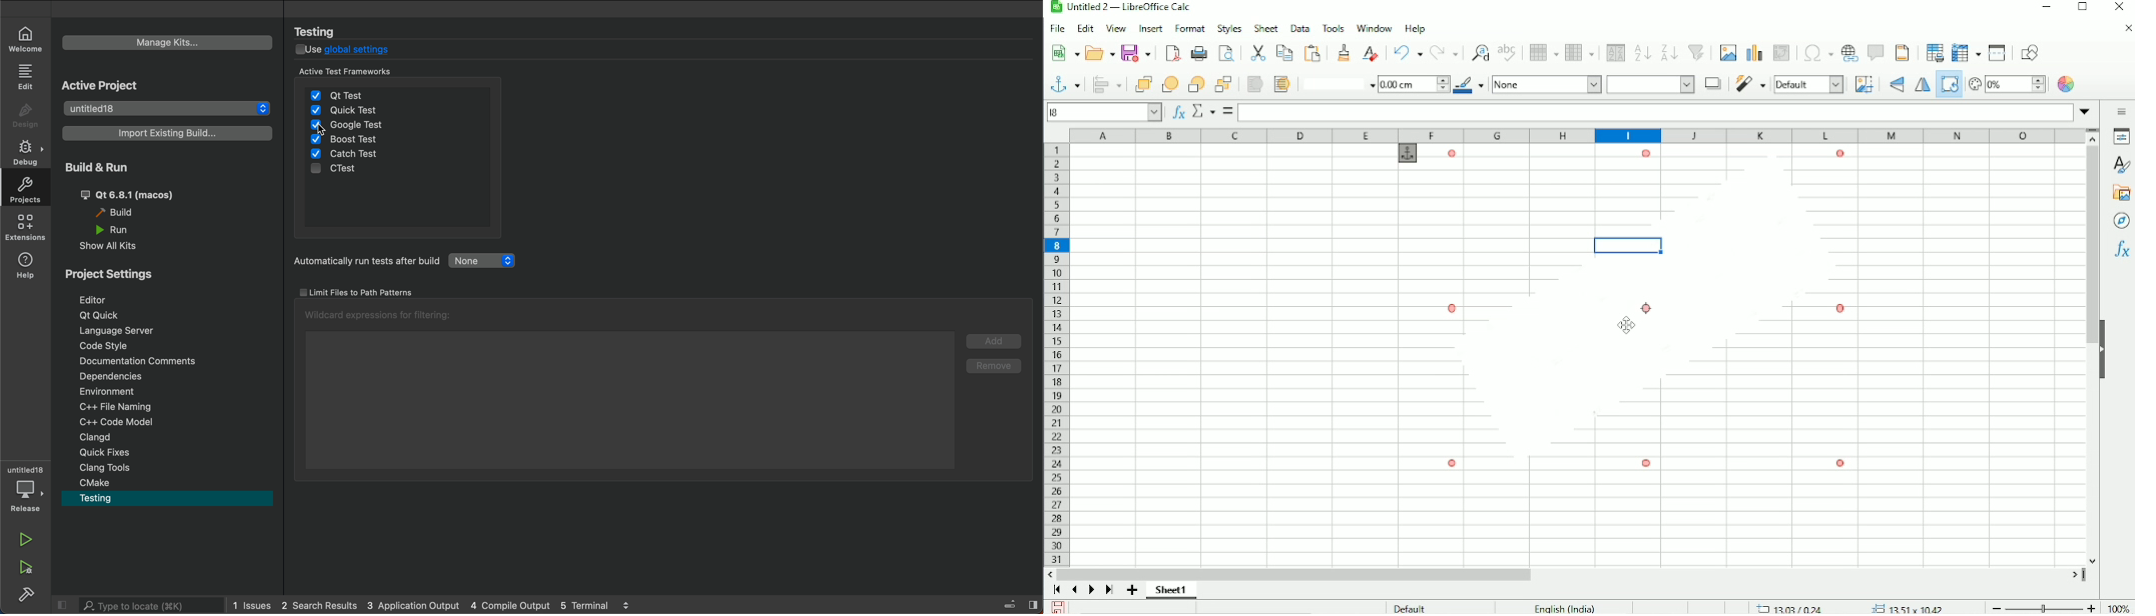 The height and width of the screenshot is (616, 2156). Describe the element at coordinates (359, 71) in the screenshot. I see `active test framework` at that location.